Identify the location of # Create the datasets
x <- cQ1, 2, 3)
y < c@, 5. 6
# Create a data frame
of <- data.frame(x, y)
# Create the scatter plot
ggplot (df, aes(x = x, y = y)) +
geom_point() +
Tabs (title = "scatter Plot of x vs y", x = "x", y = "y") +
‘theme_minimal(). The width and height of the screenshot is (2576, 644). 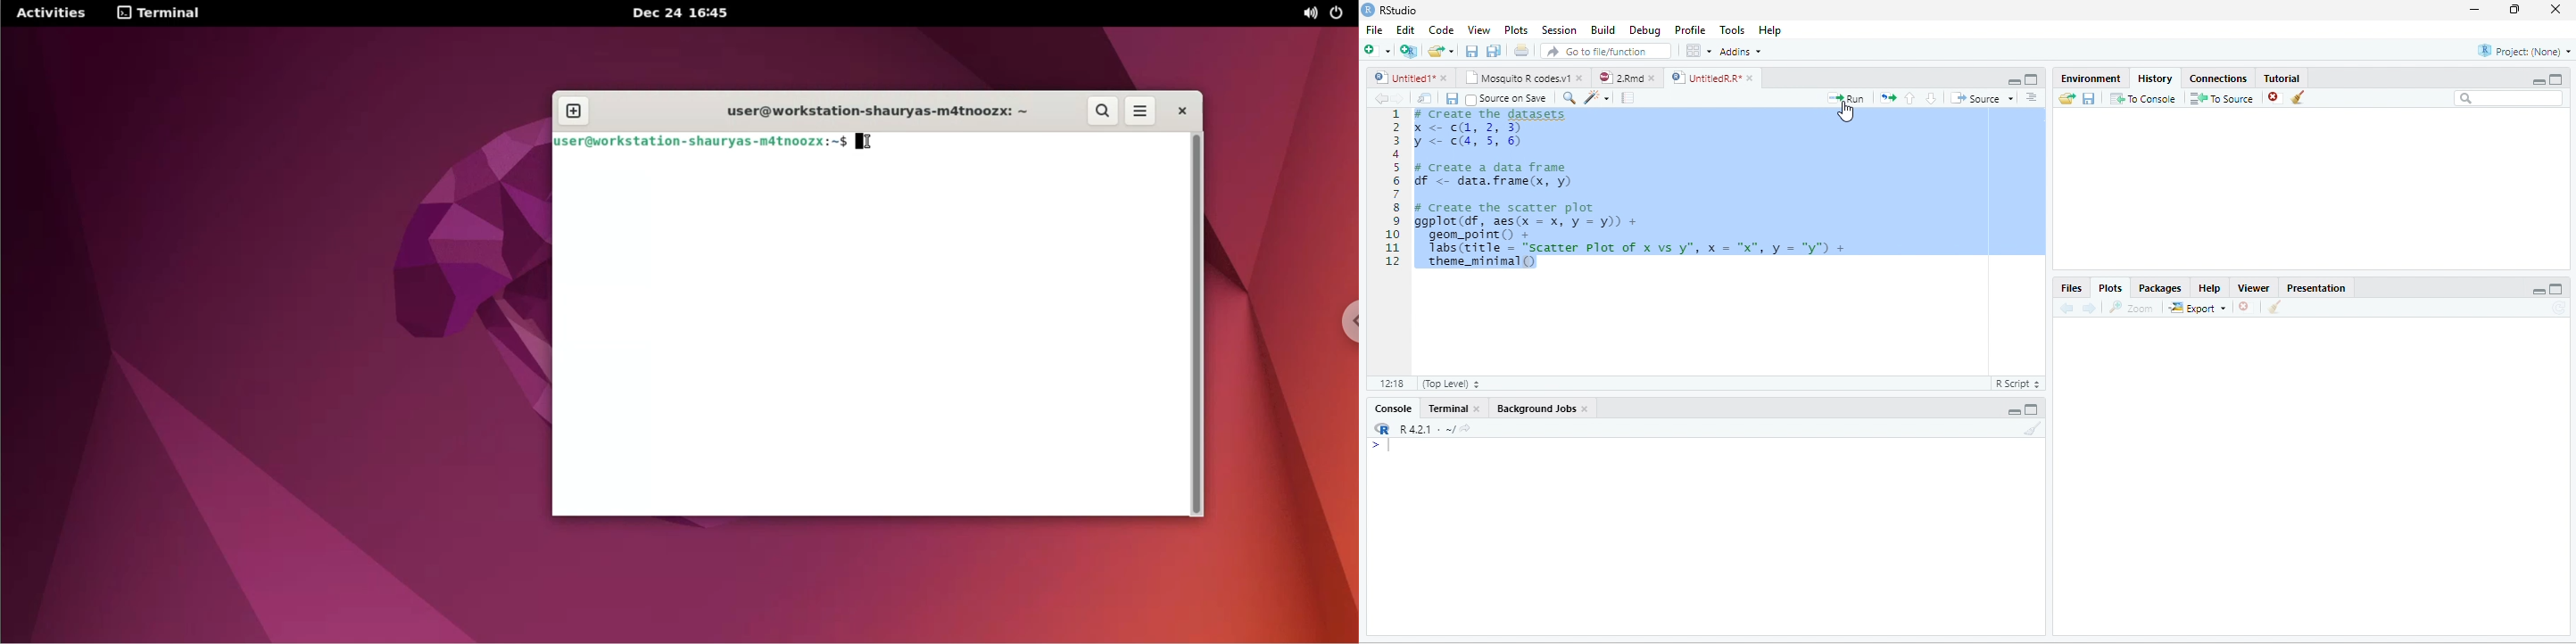
(1634, 191).